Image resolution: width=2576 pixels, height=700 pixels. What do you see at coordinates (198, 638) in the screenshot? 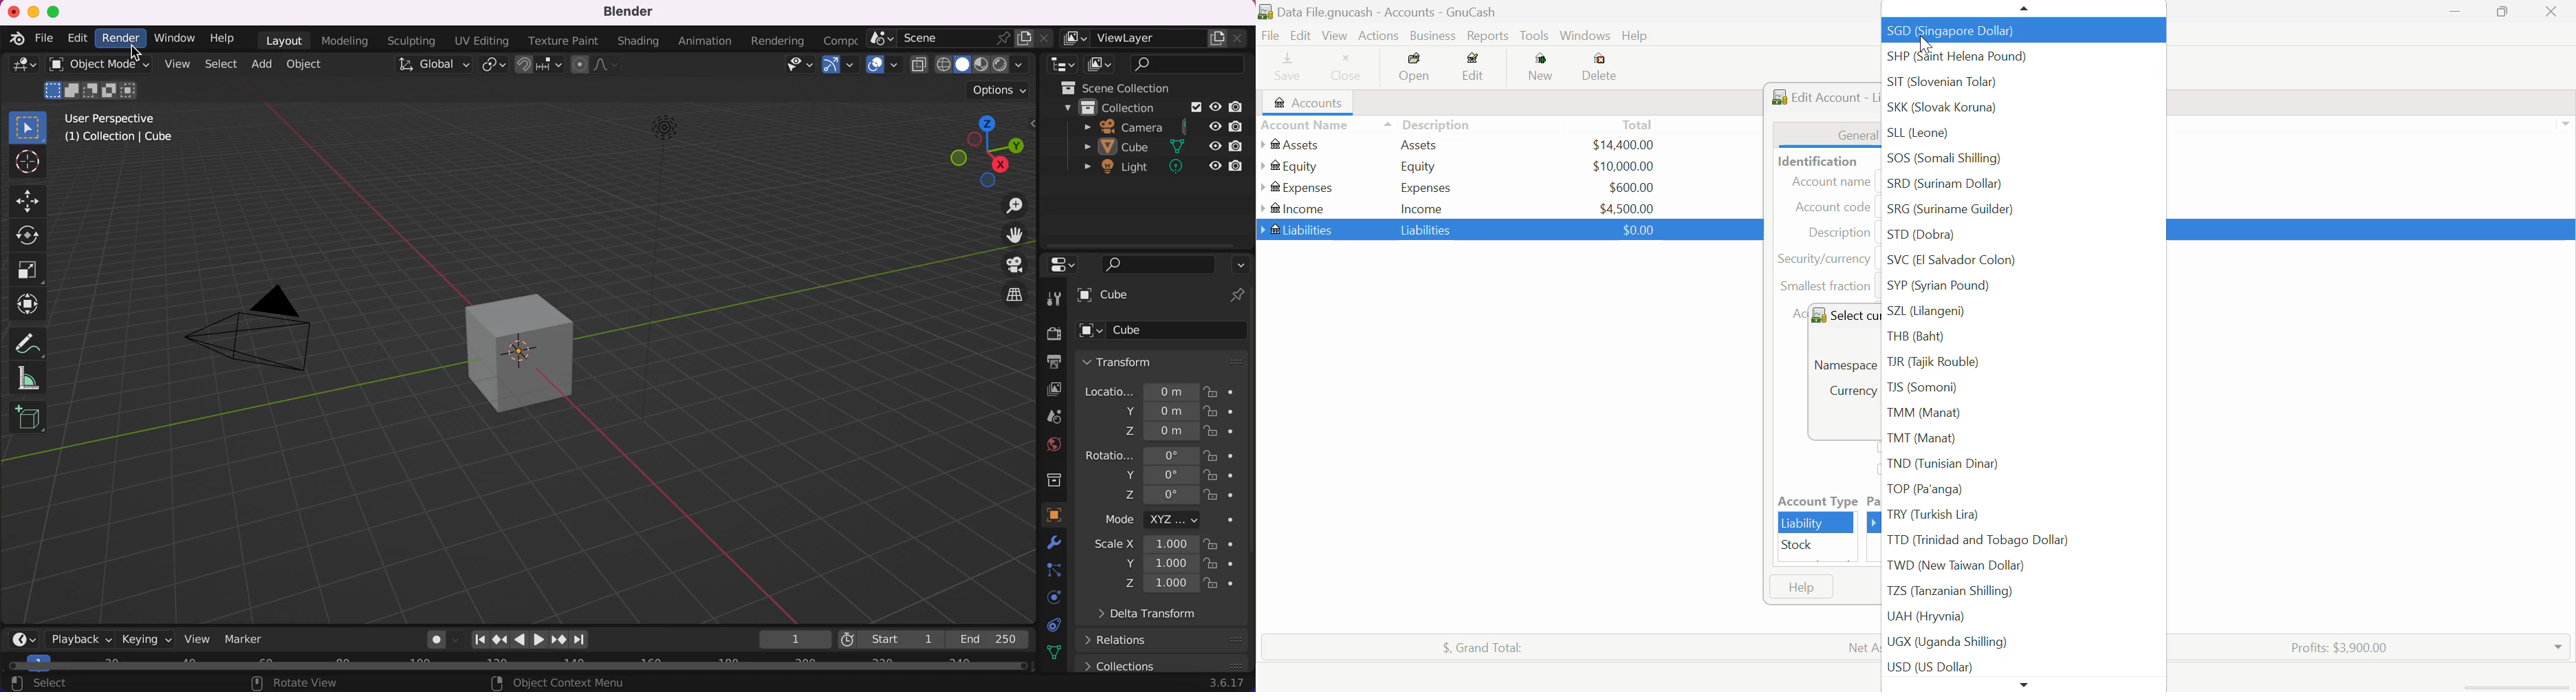
I see `view` at bounding box center [198, 638].